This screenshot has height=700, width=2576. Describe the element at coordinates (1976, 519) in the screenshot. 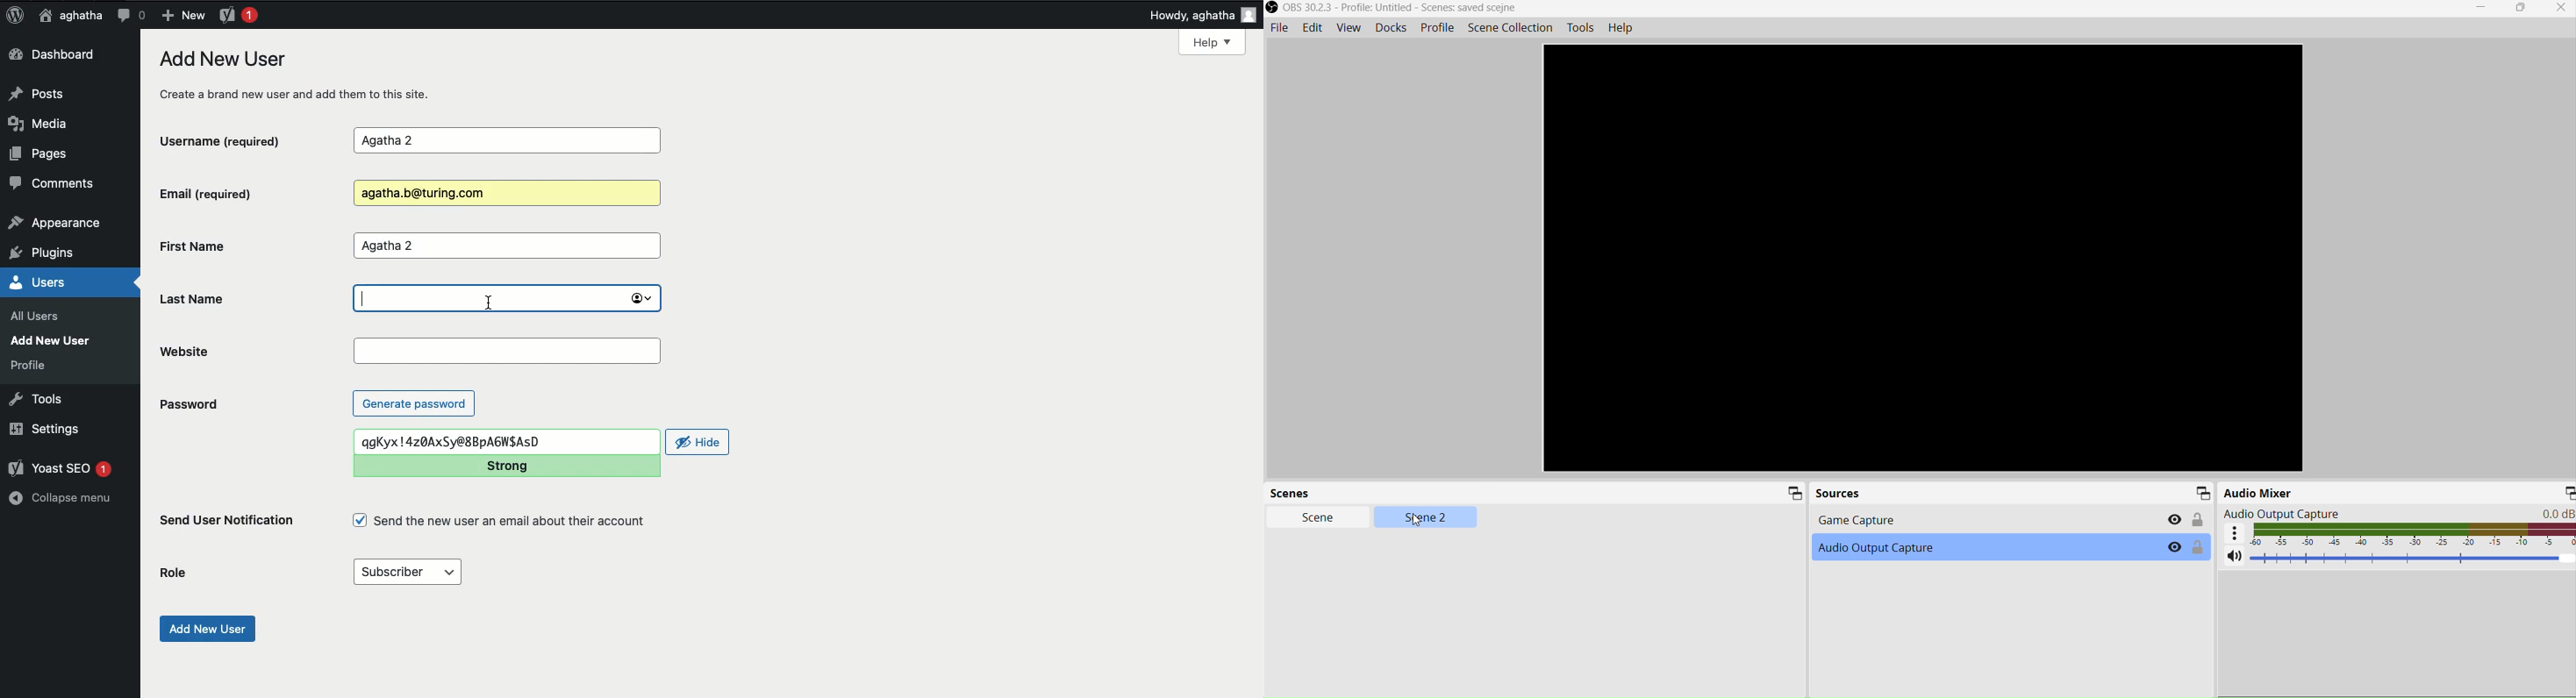

I see `Game Capture` at that location.